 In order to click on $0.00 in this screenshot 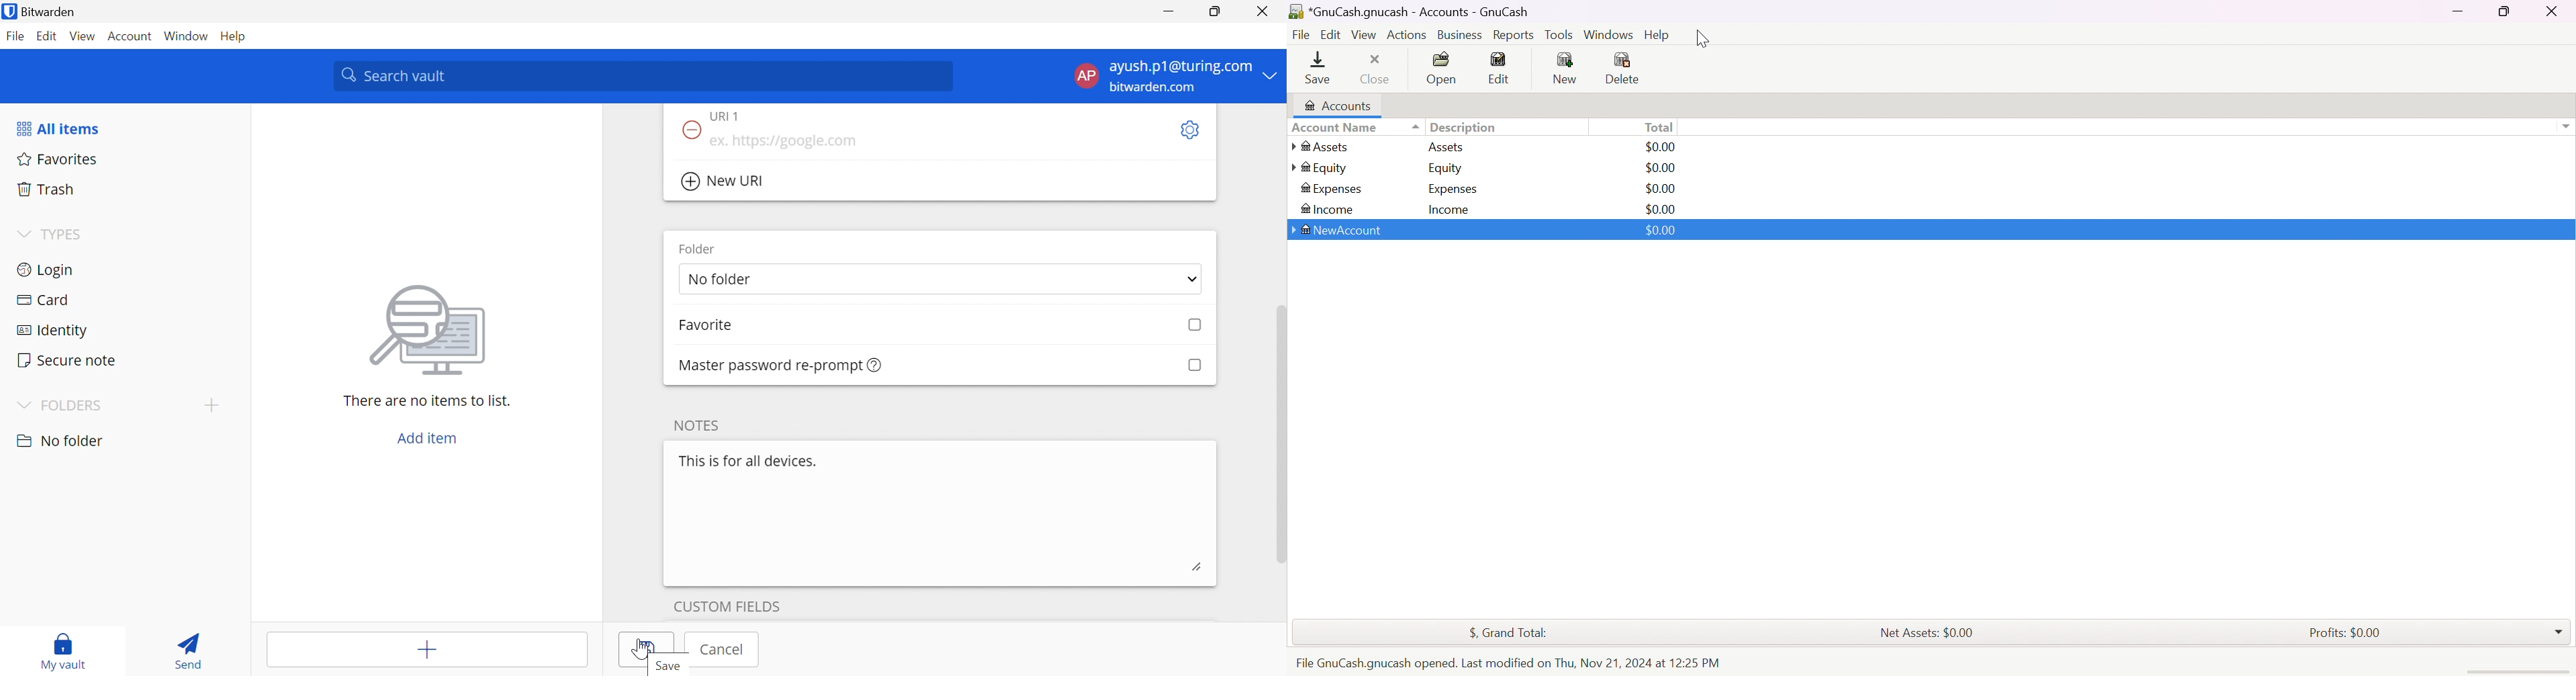, I will do `click(1662, 189)`.